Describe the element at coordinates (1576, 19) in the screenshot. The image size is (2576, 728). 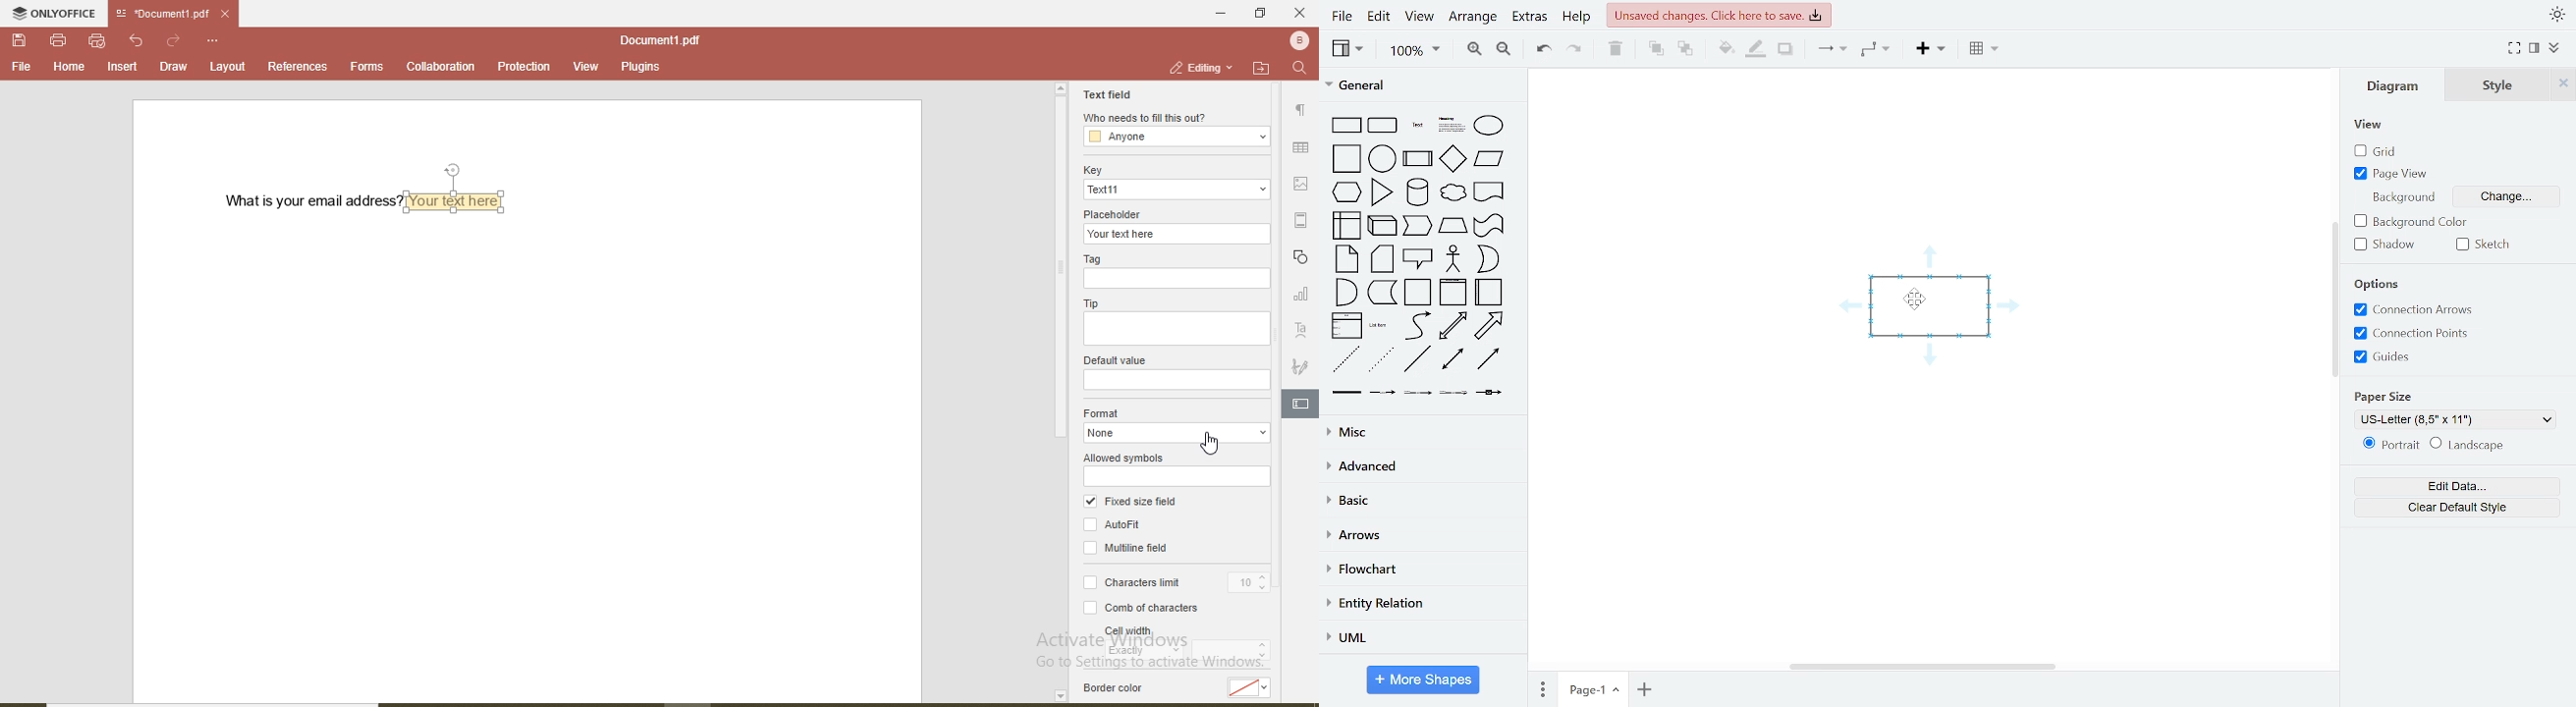
I see `help` at that location.